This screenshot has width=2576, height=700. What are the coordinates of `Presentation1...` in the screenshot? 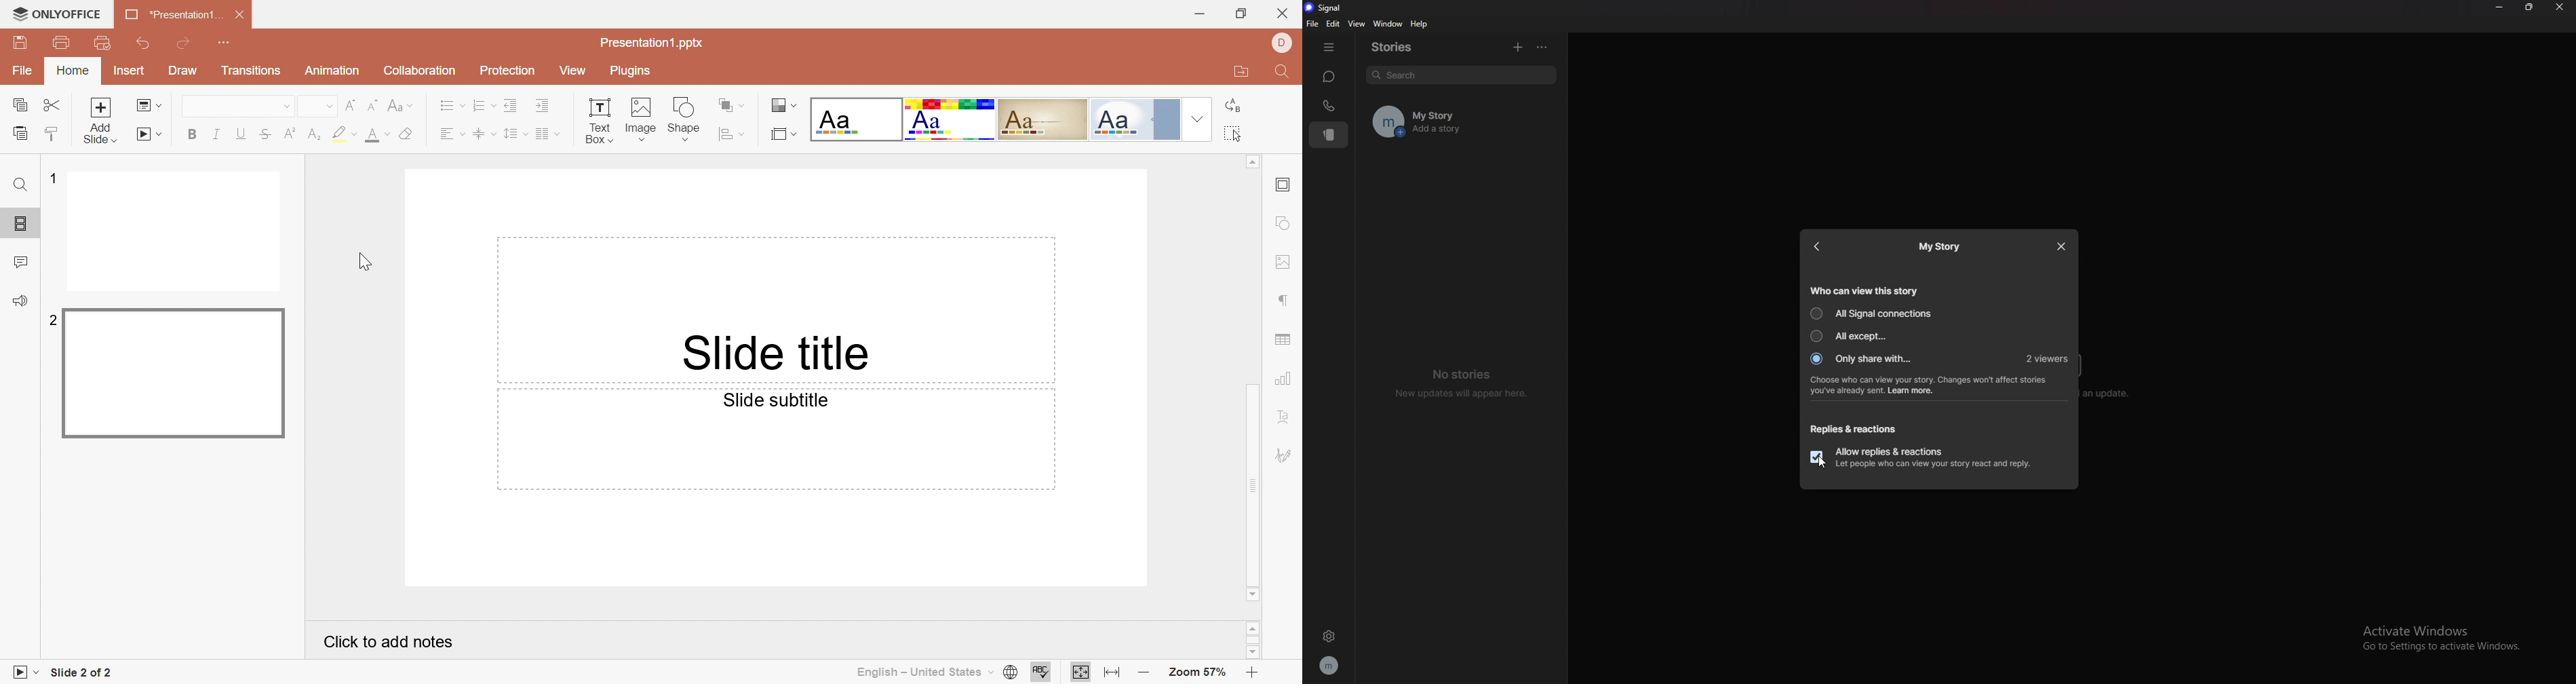 It's located at (173, 14).